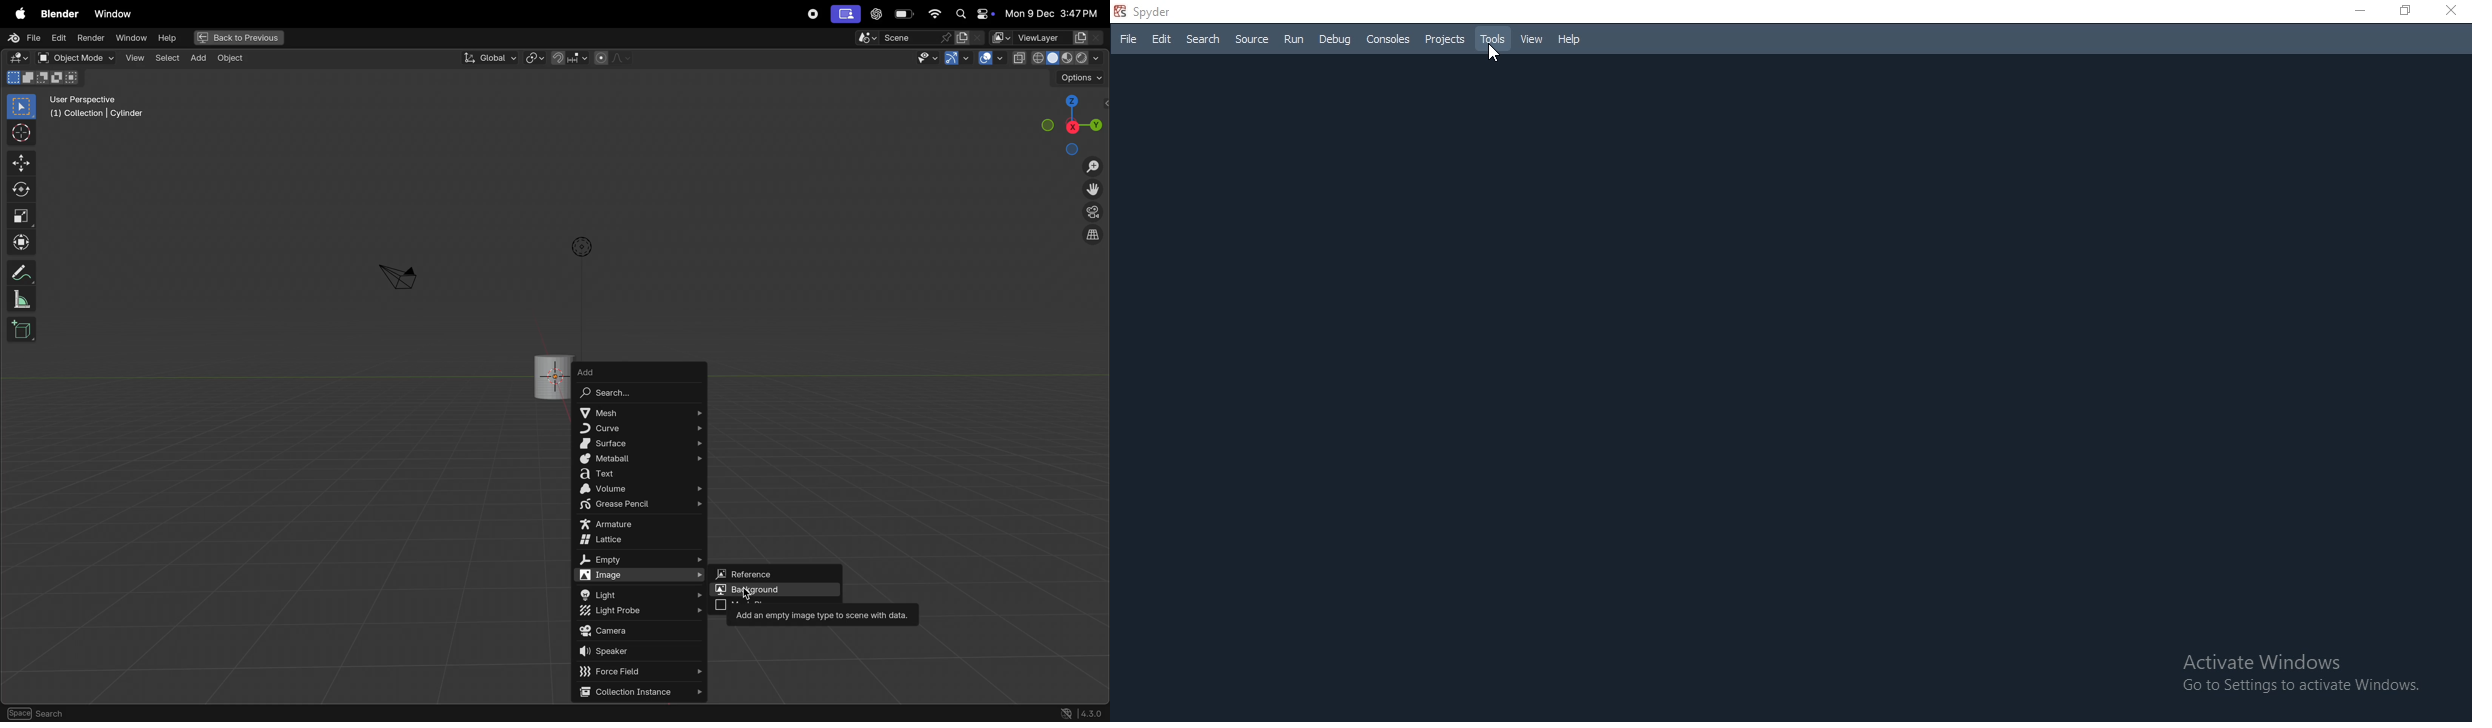 The width and height of the screenshot is (2492, 728). Describe the element at coordinates (1093, 213) in the screenshot. I see `perspective` at that location.